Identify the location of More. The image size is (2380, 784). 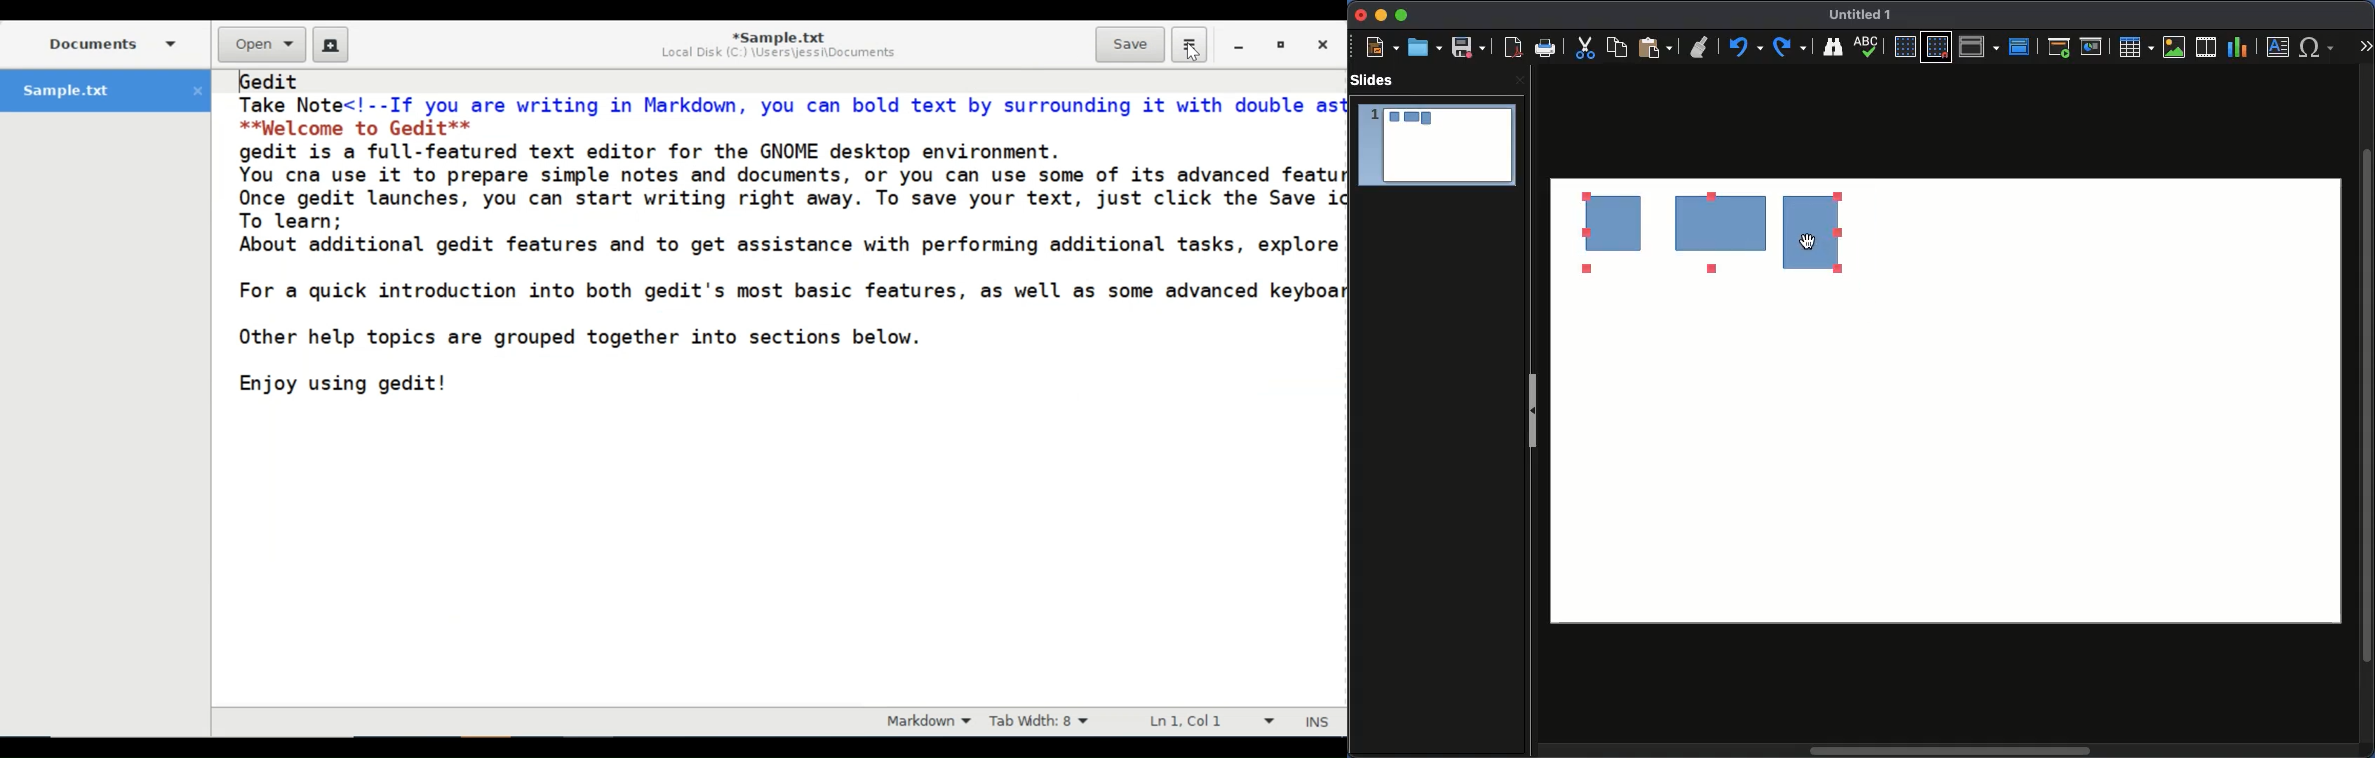
(2365, 41).